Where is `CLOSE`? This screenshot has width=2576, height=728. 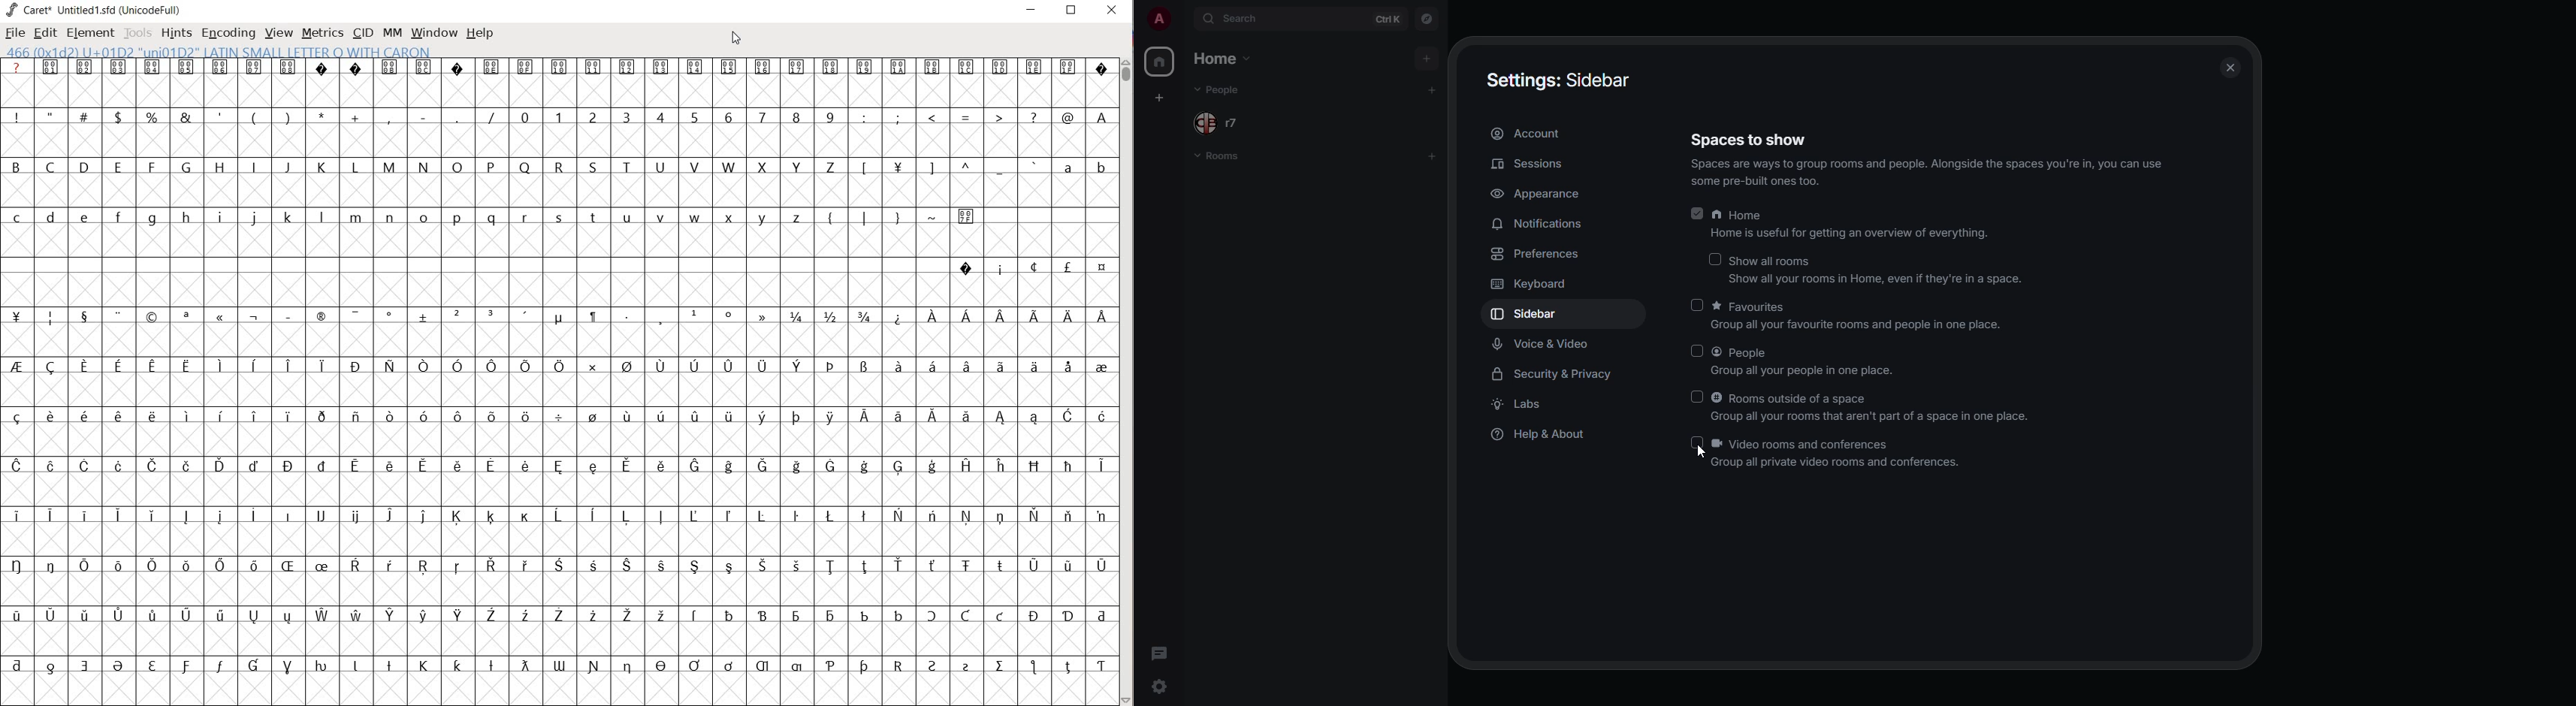 CLOSE is located at coordinates (1110, 11).